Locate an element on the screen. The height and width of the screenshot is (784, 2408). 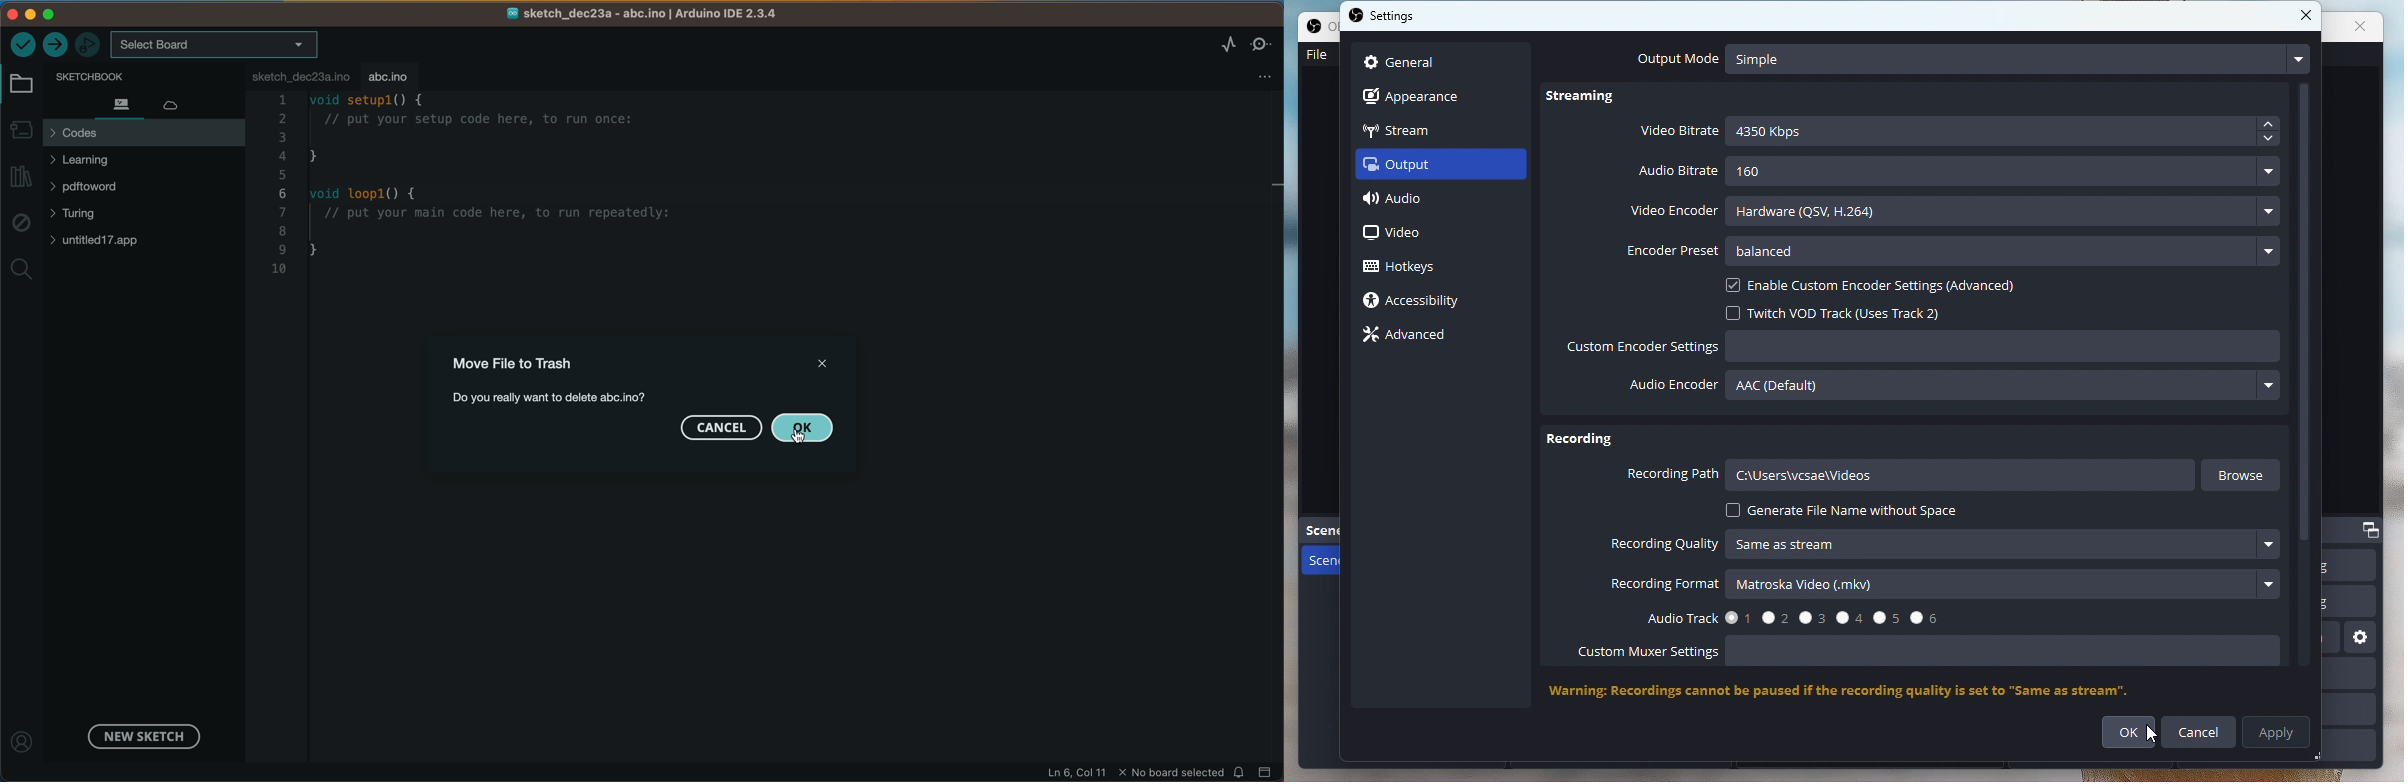
video encoder is located at coordinates (1954, 208).